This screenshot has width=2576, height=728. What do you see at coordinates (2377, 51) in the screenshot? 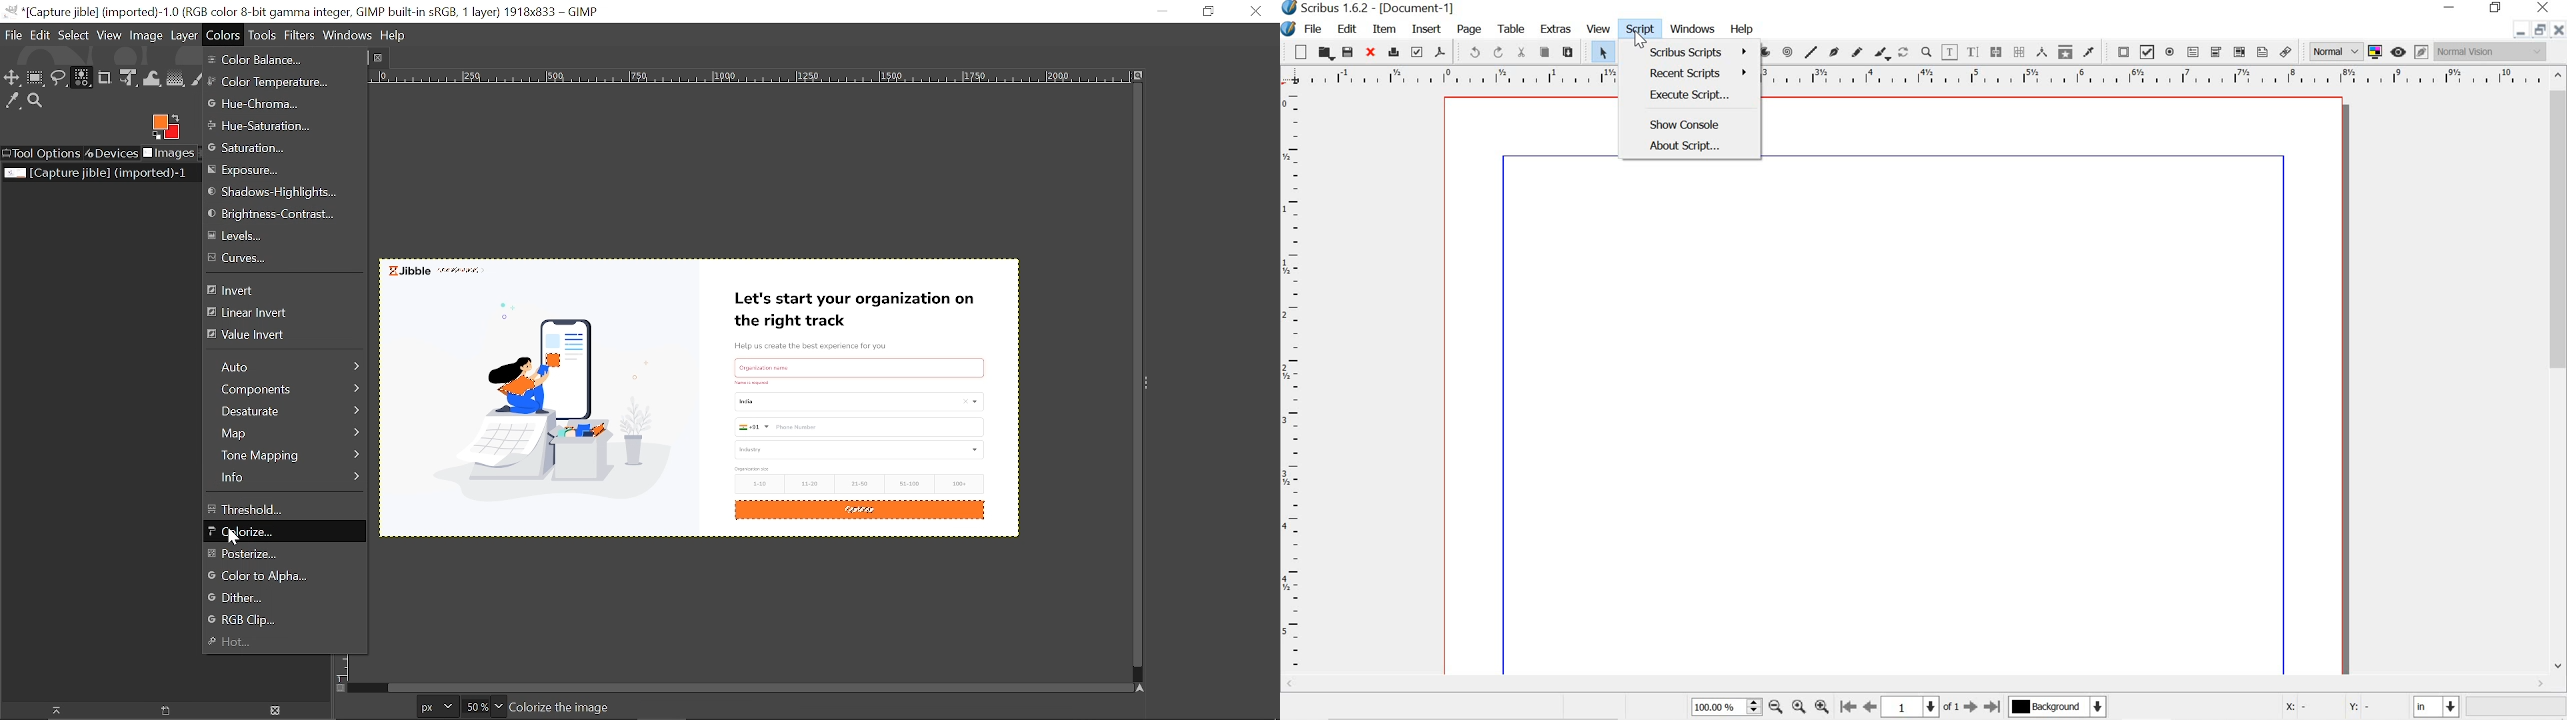
I see `toggle color management system` at bounding box center [2377, 51].